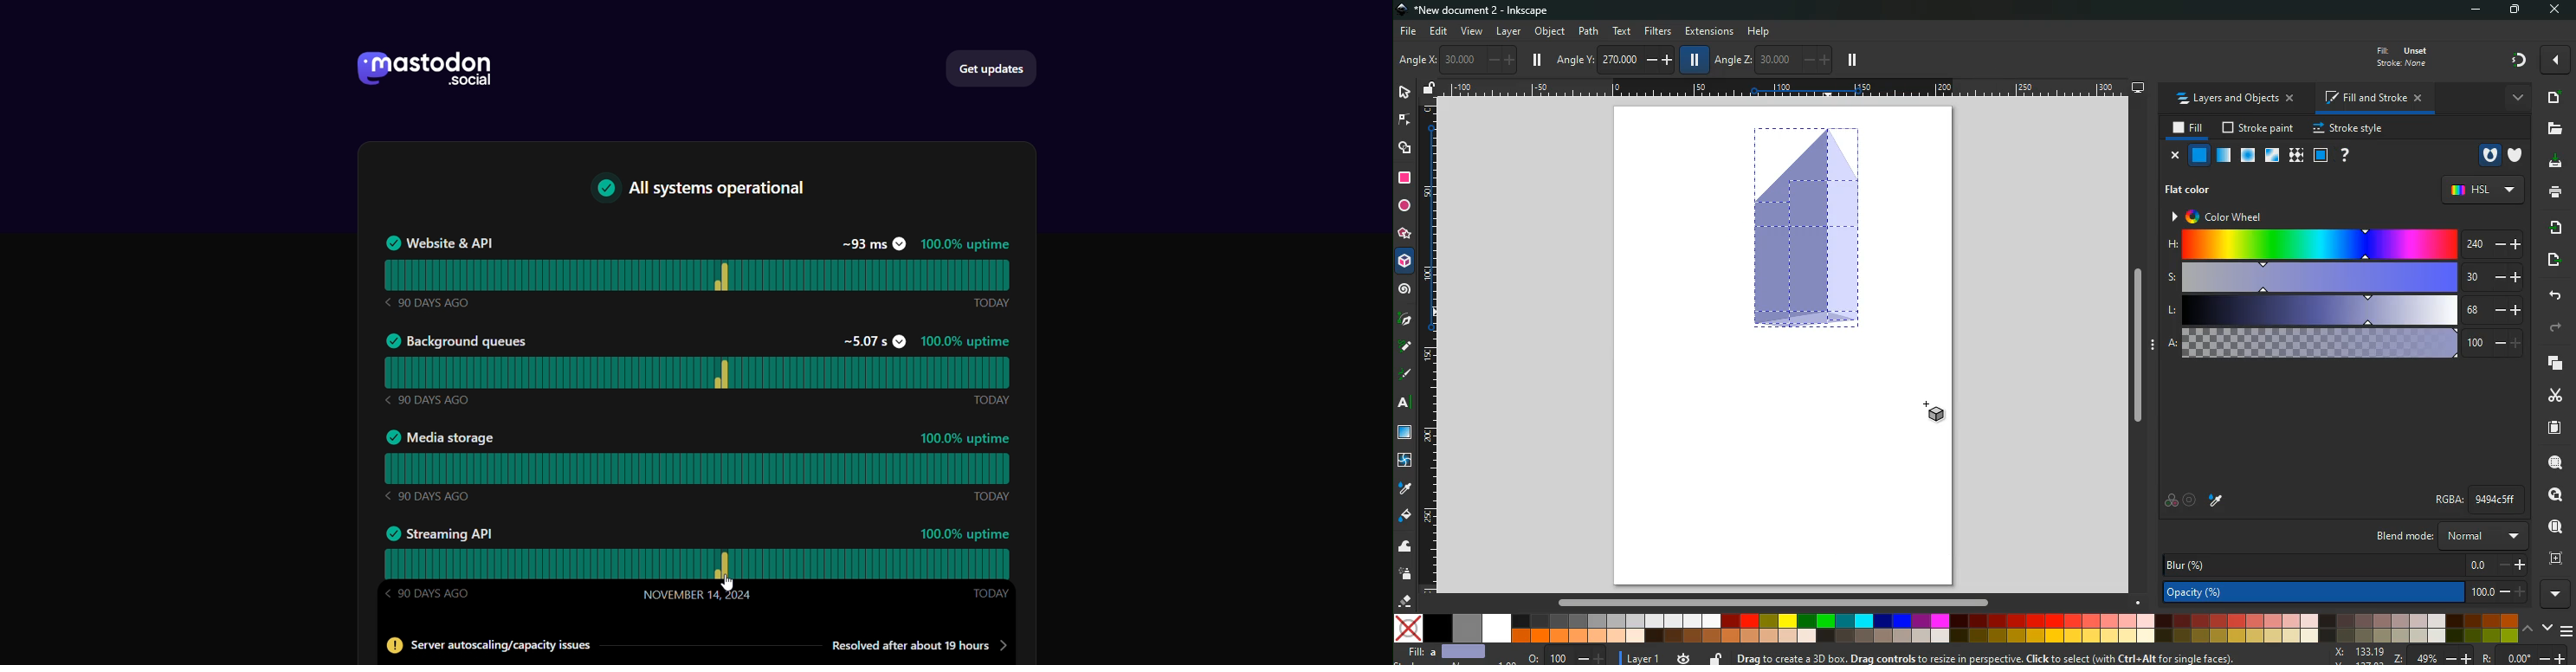 The height and width of the screenshot is (672, 2576). I want to click on Streaming API, so click(439, 532).